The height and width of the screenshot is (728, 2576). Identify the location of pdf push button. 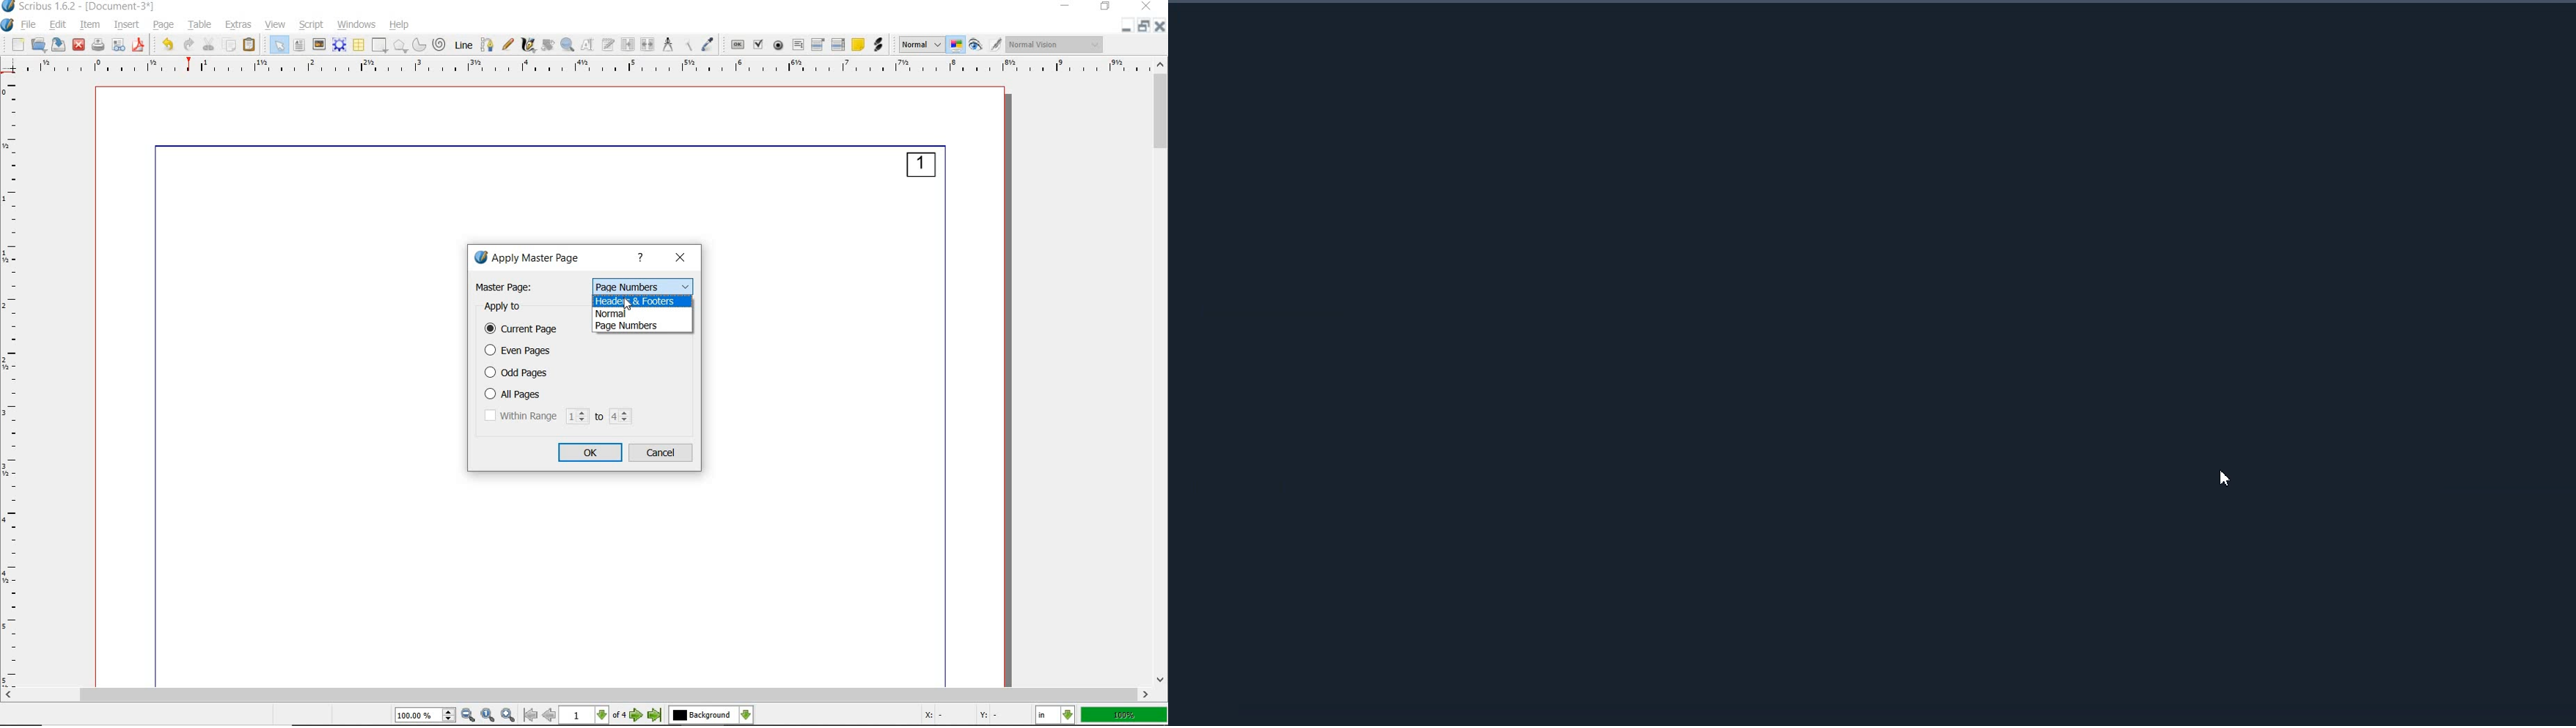
(737, 44).